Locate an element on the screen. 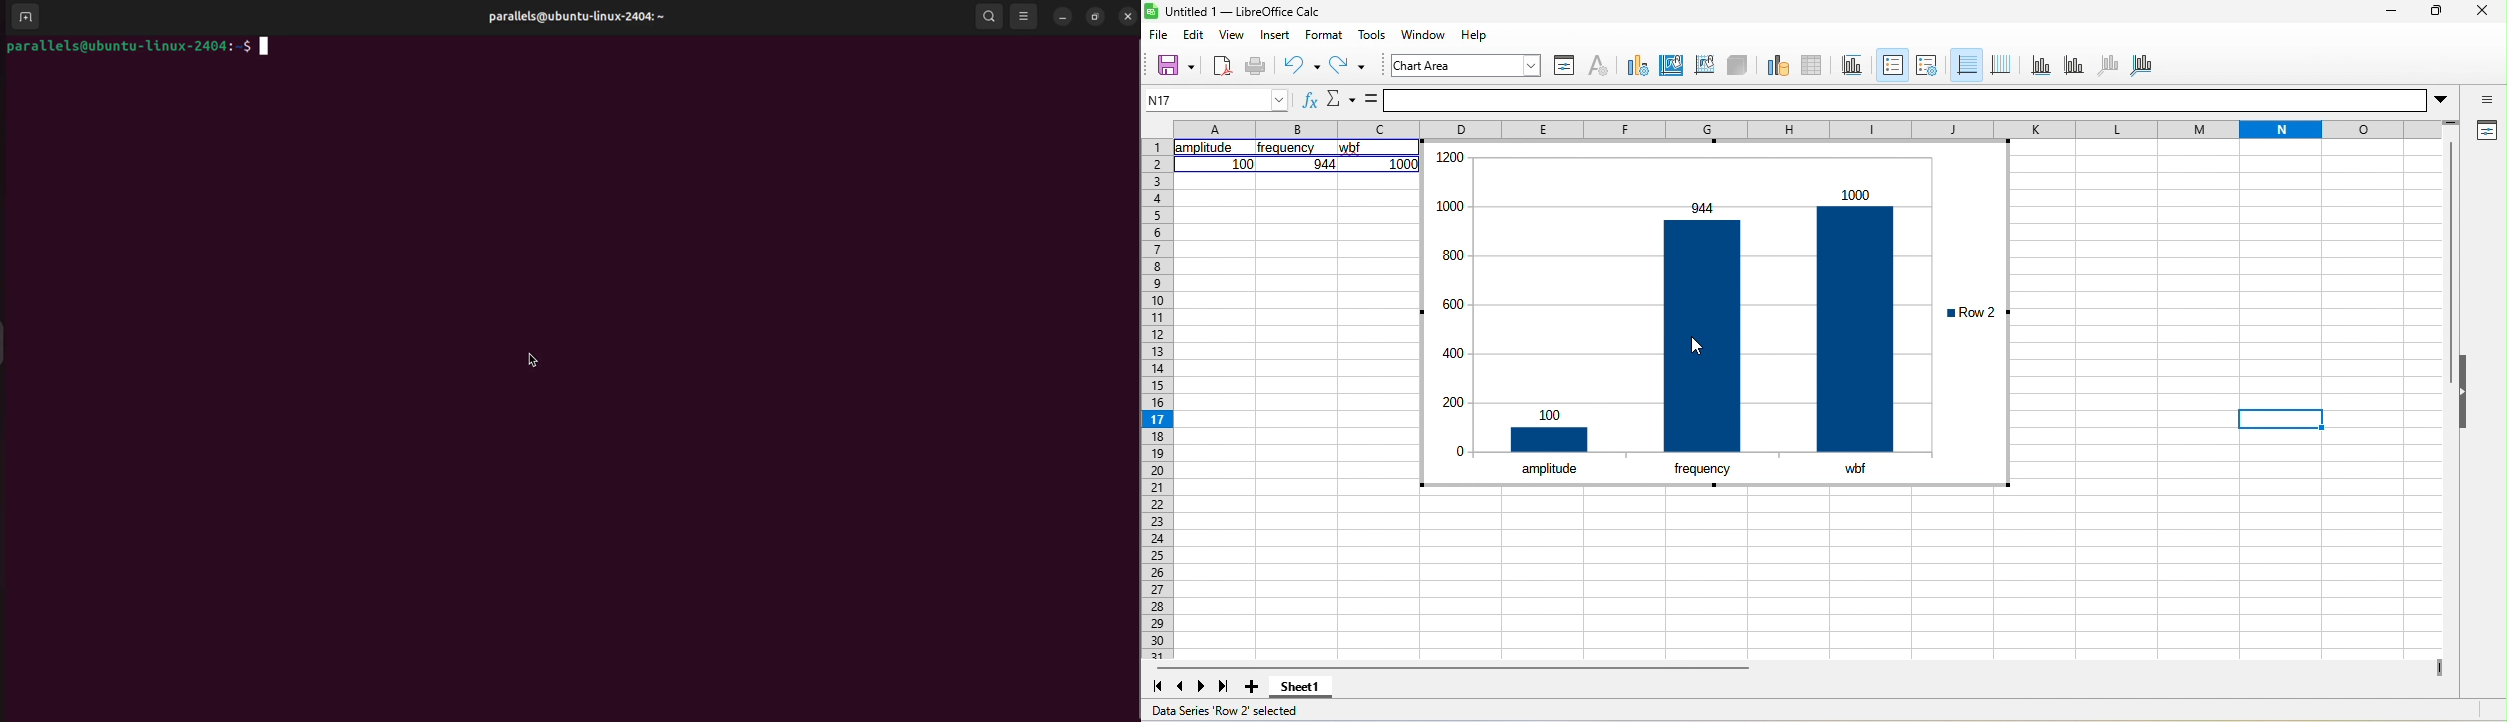  close is located at coordinates (2478, 13).